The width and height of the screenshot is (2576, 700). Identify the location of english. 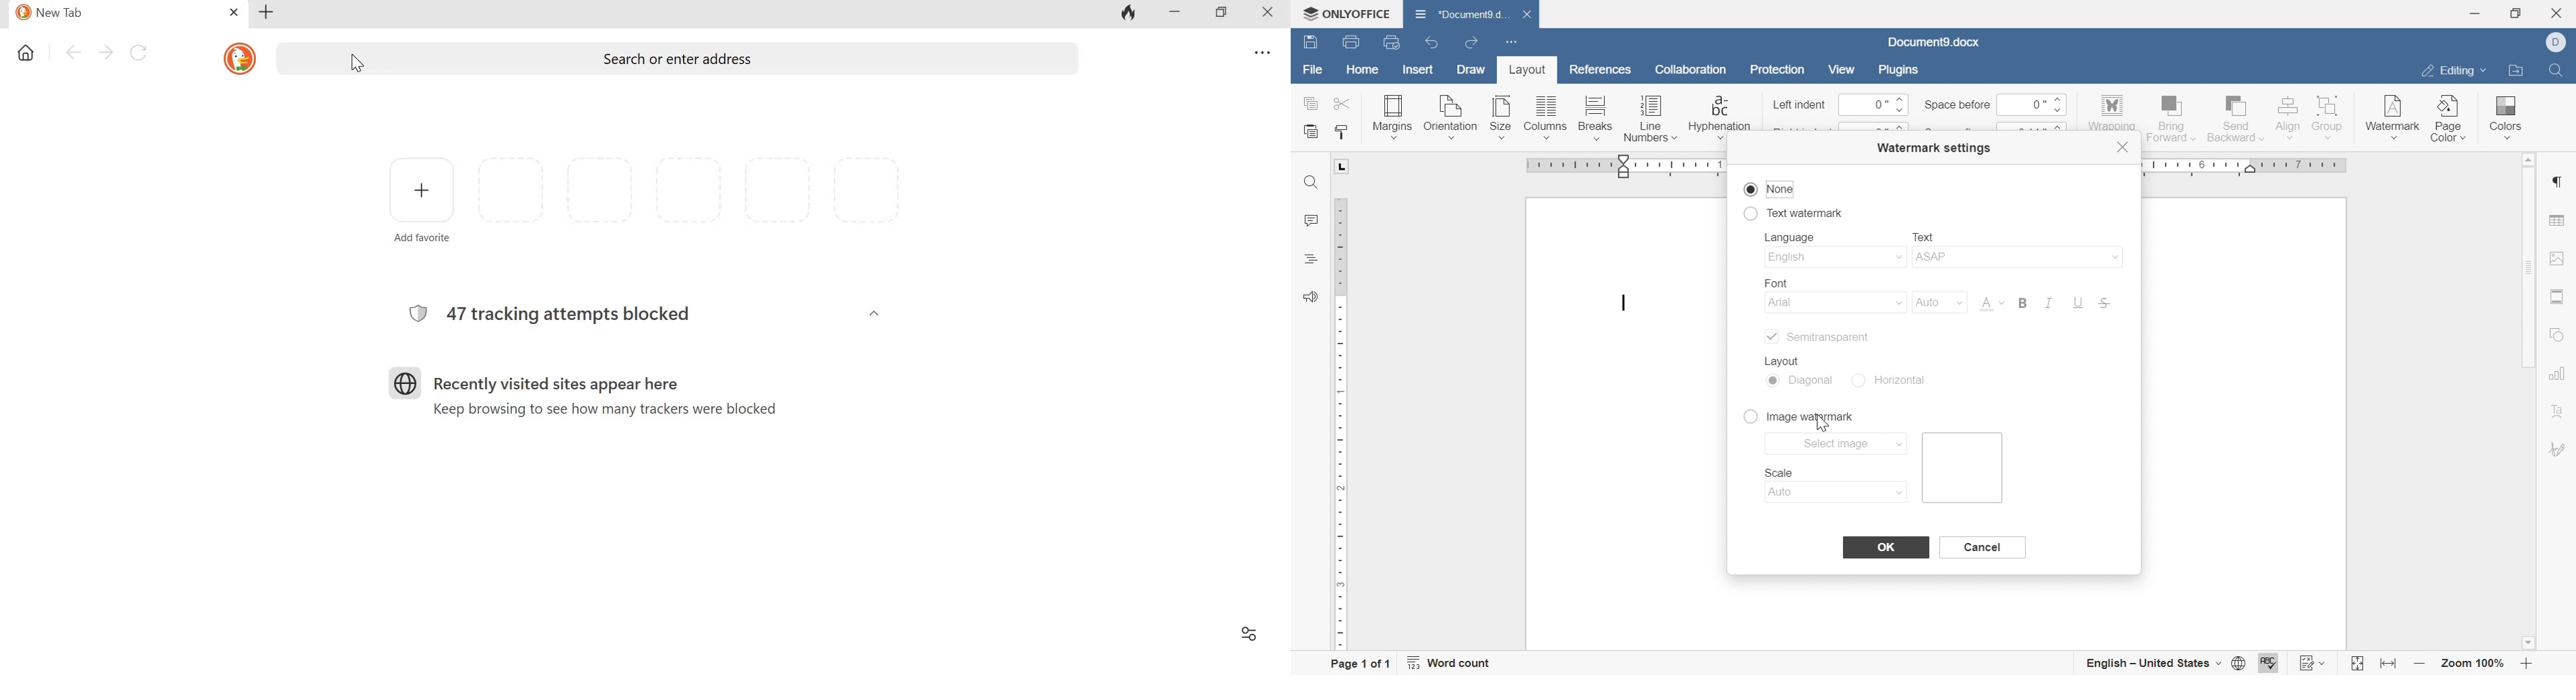
(1834, 258).